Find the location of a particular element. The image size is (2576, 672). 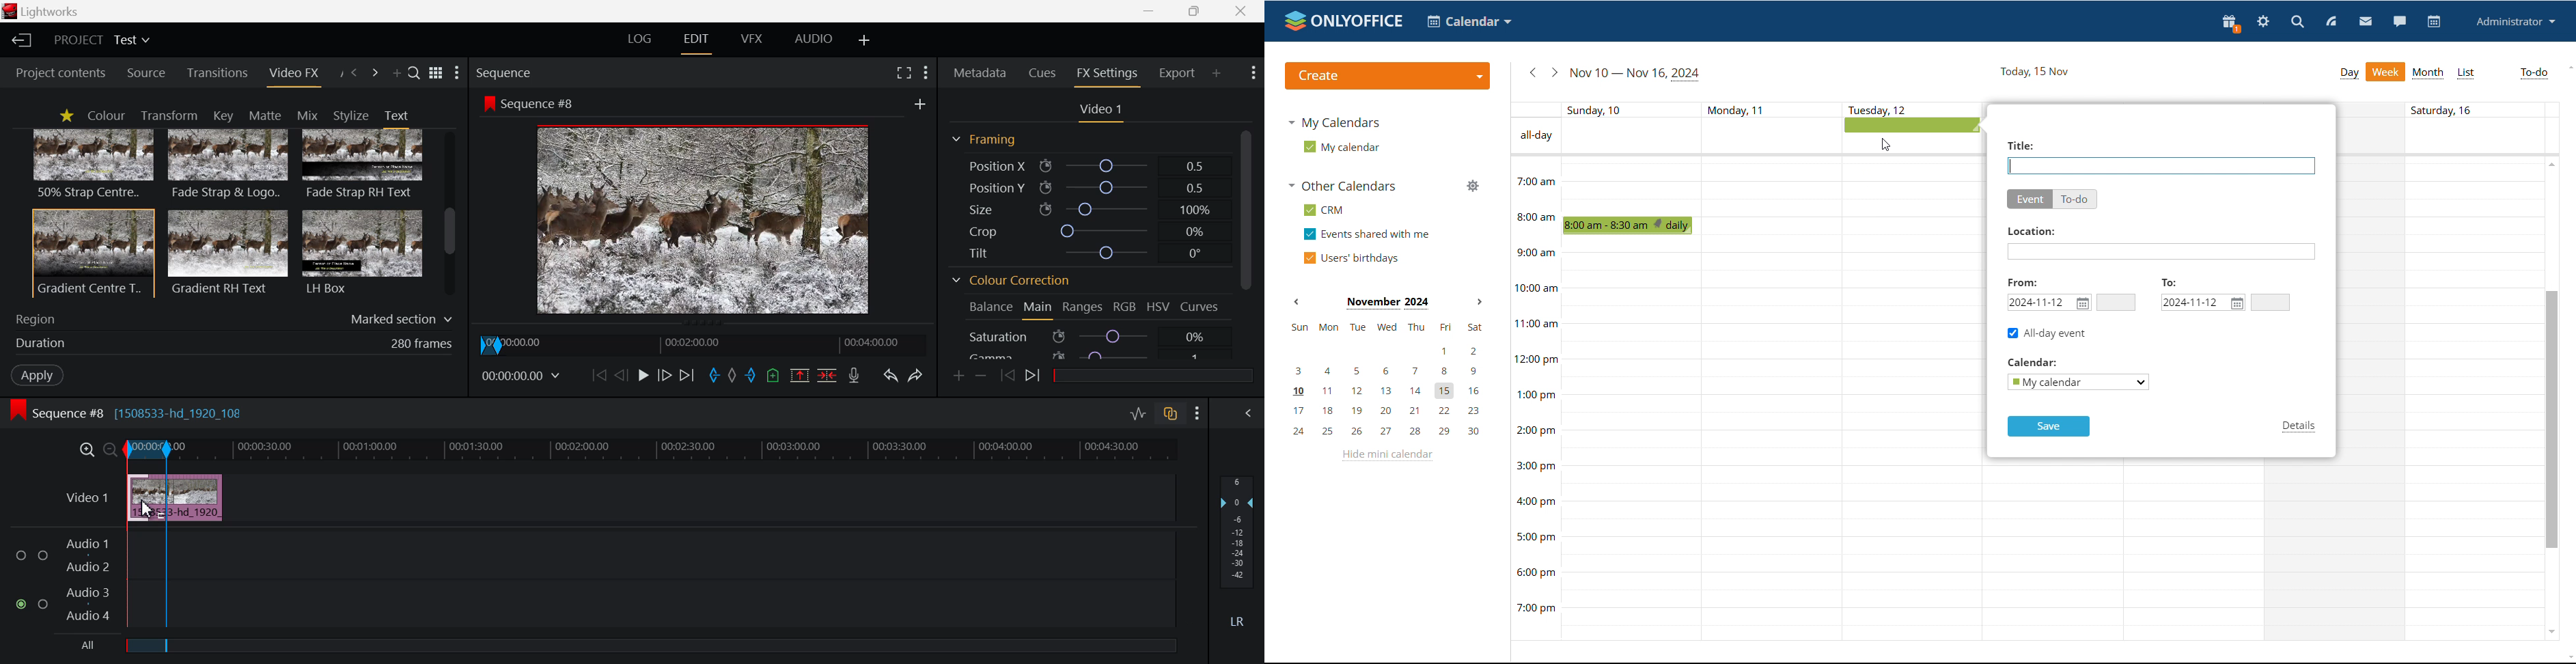

Remove all marks is located at coordinates (731, 376).